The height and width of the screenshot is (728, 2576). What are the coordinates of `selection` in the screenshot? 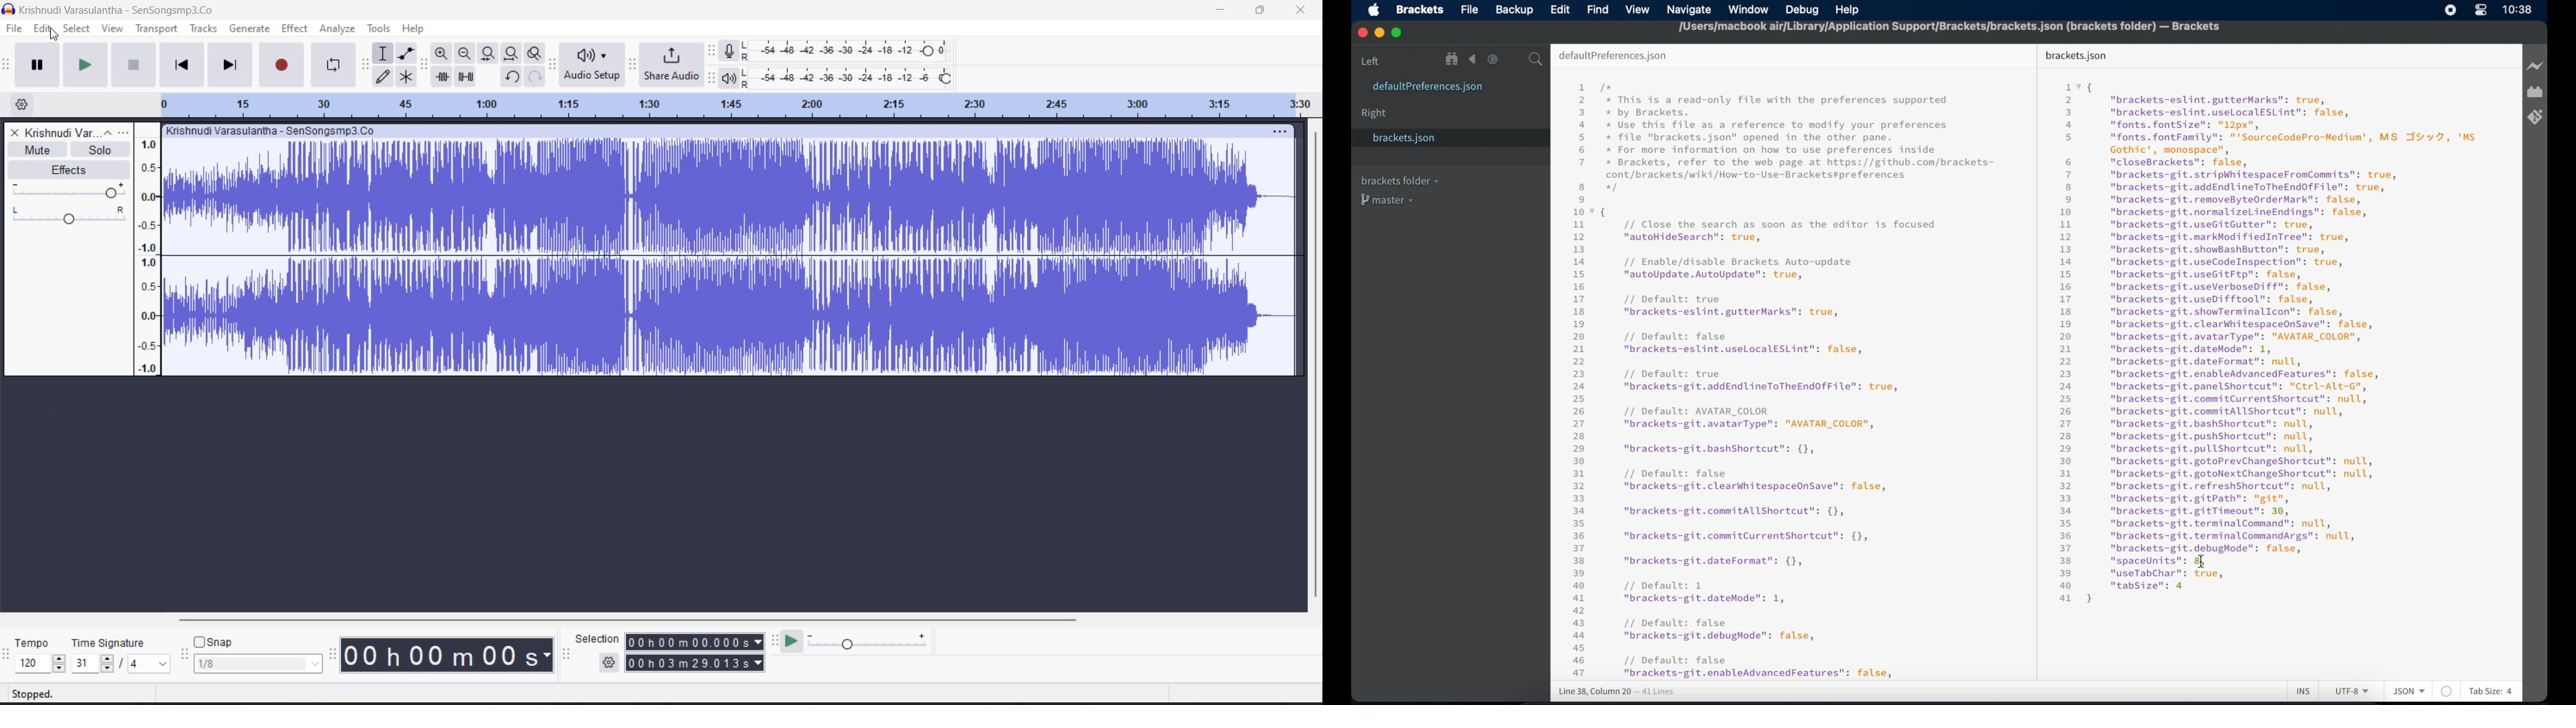 It's located at (595, 638).